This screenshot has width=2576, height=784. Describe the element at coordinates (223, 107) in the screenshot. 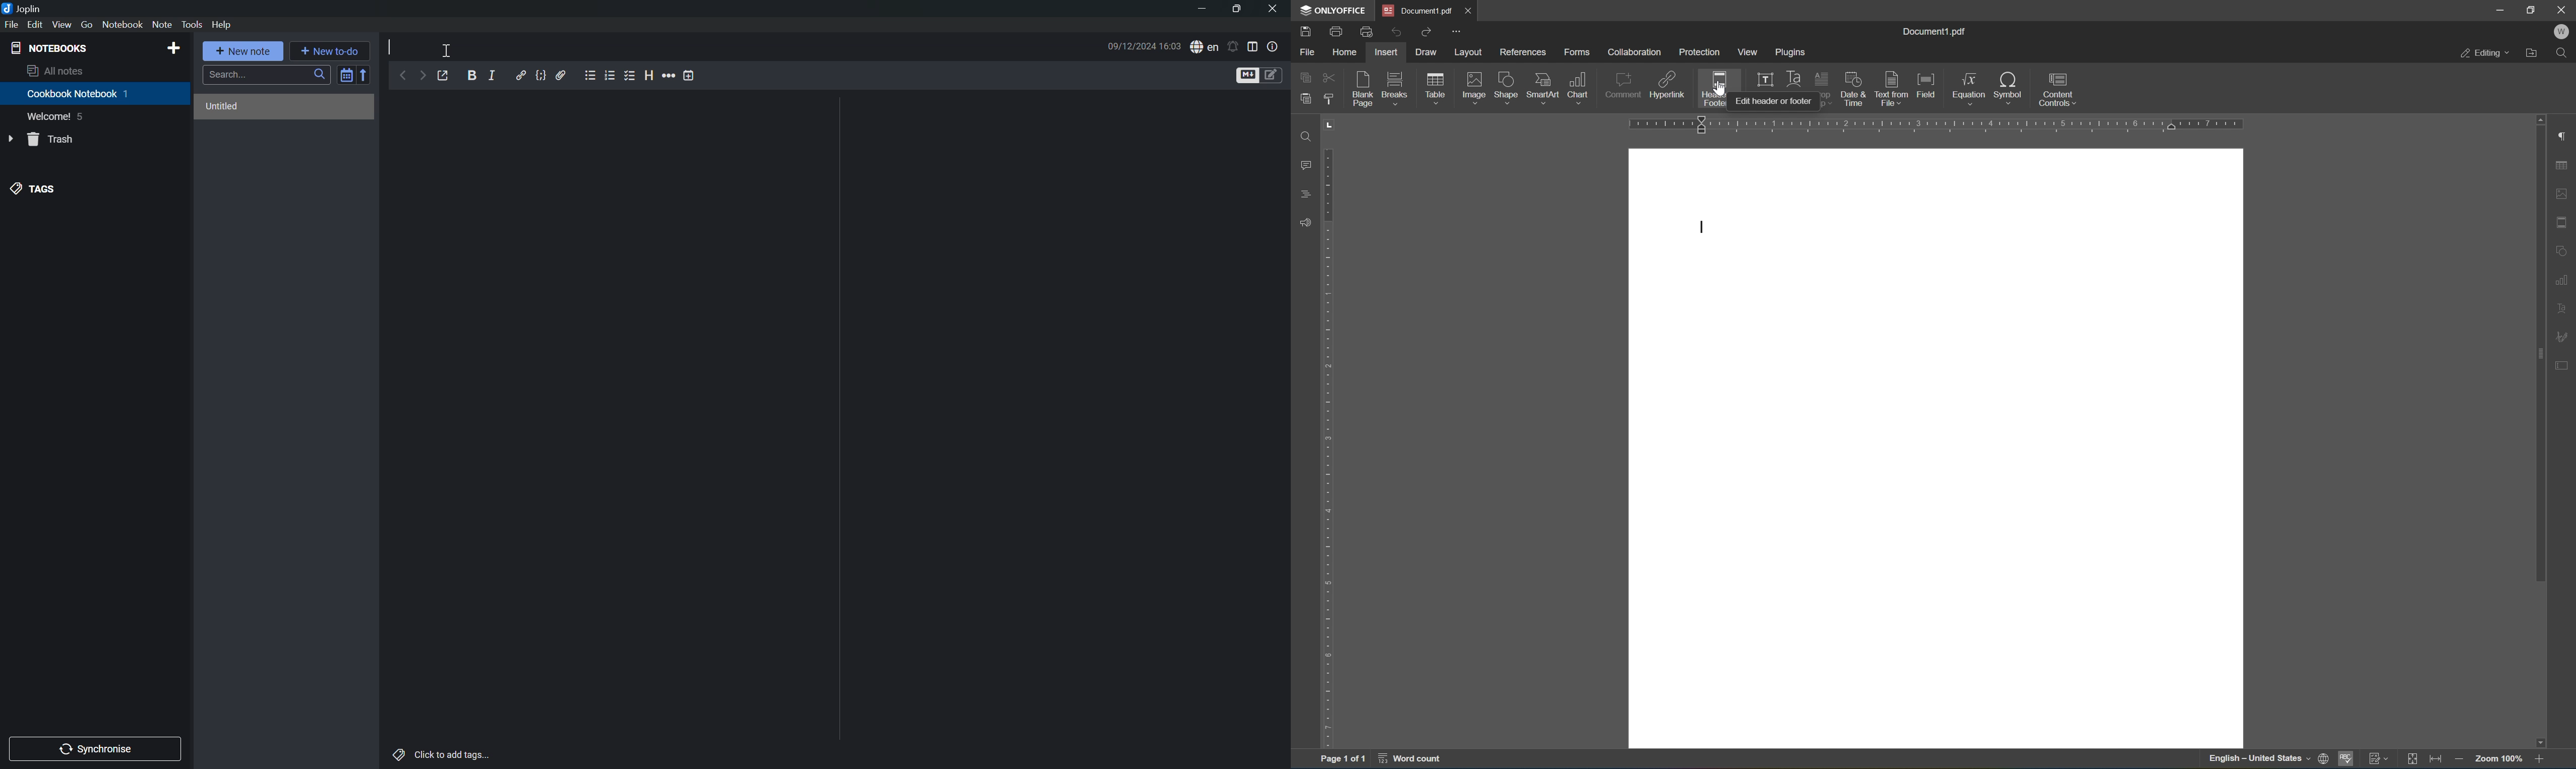

I see `Untitled` at that location.